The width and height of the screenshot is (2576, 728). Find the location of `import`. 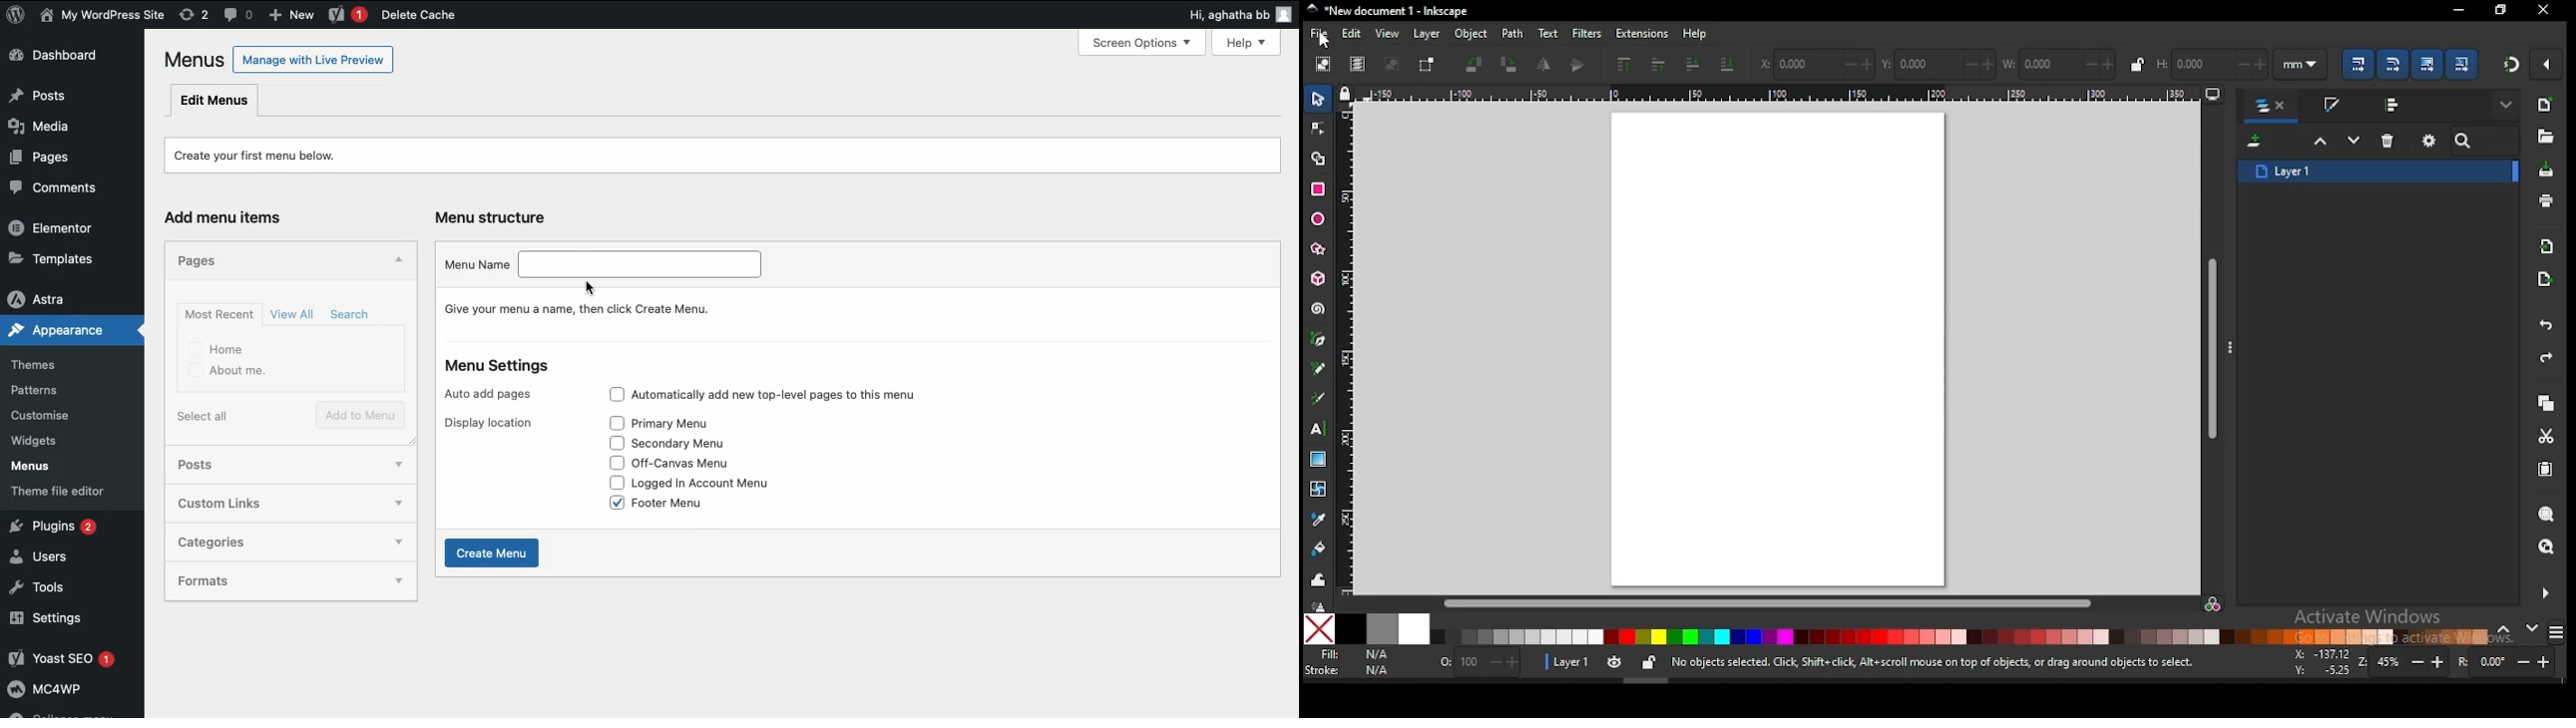

import is located at coordinates (2547, 246).